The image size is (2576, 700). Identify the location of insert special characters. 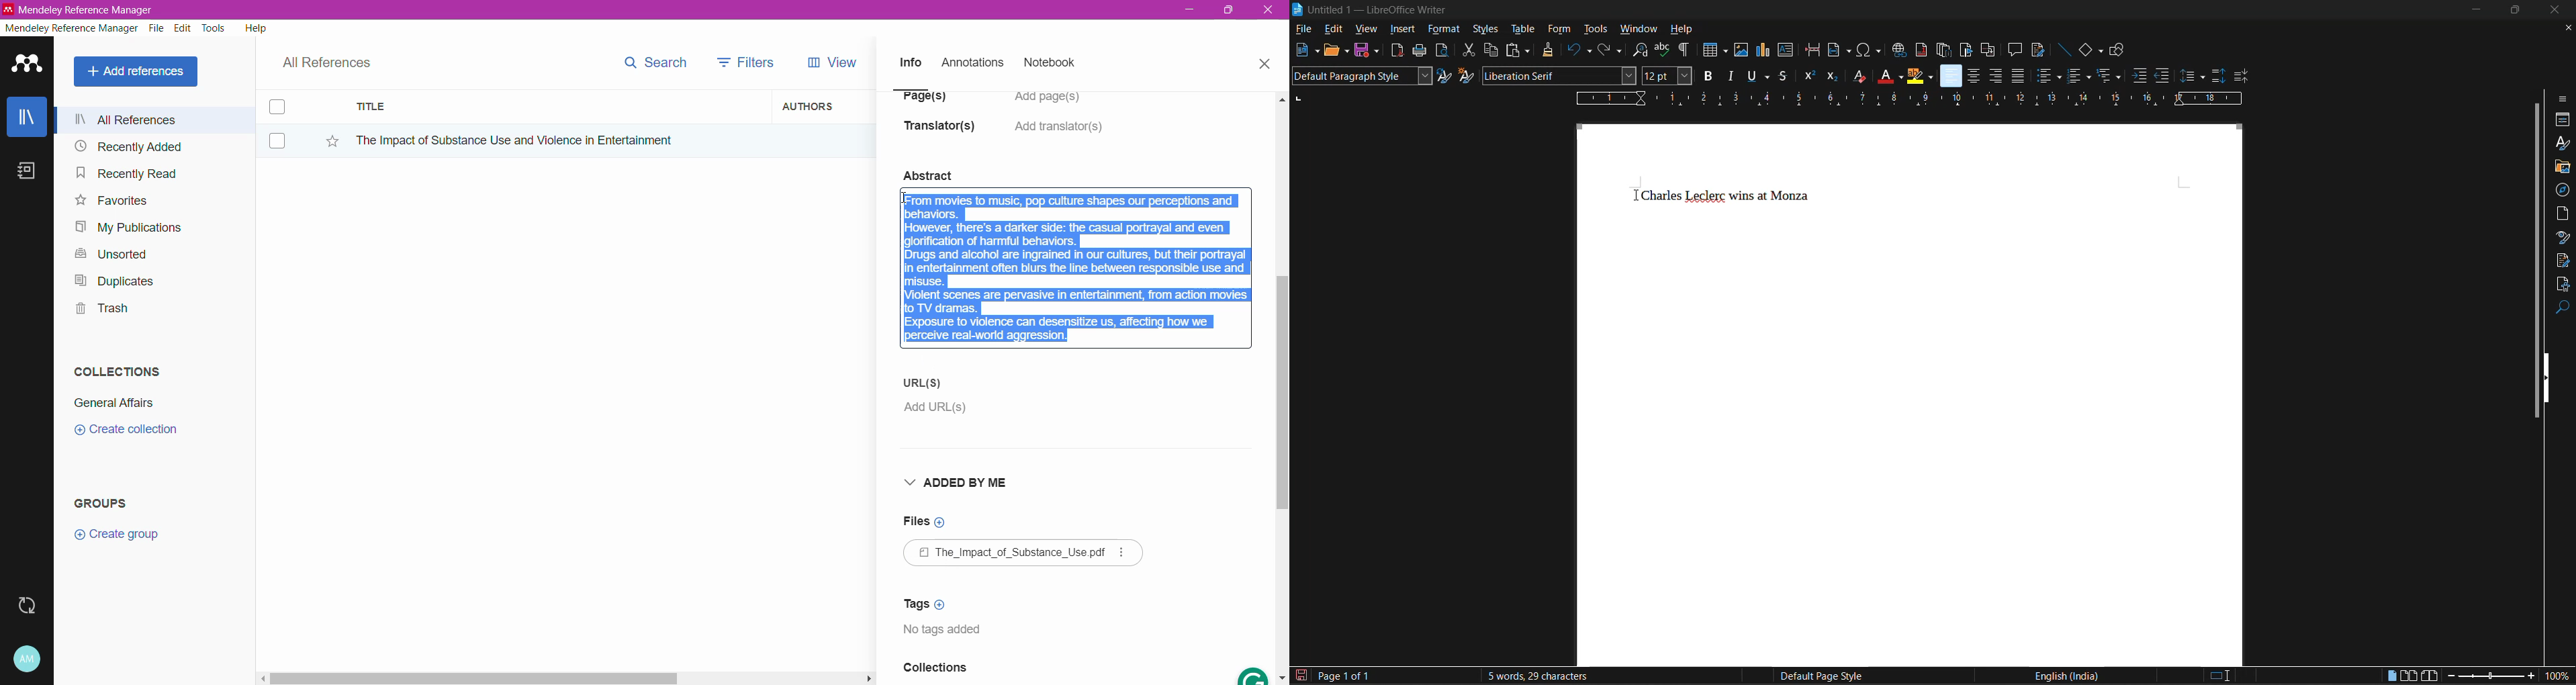
(1868, 50).